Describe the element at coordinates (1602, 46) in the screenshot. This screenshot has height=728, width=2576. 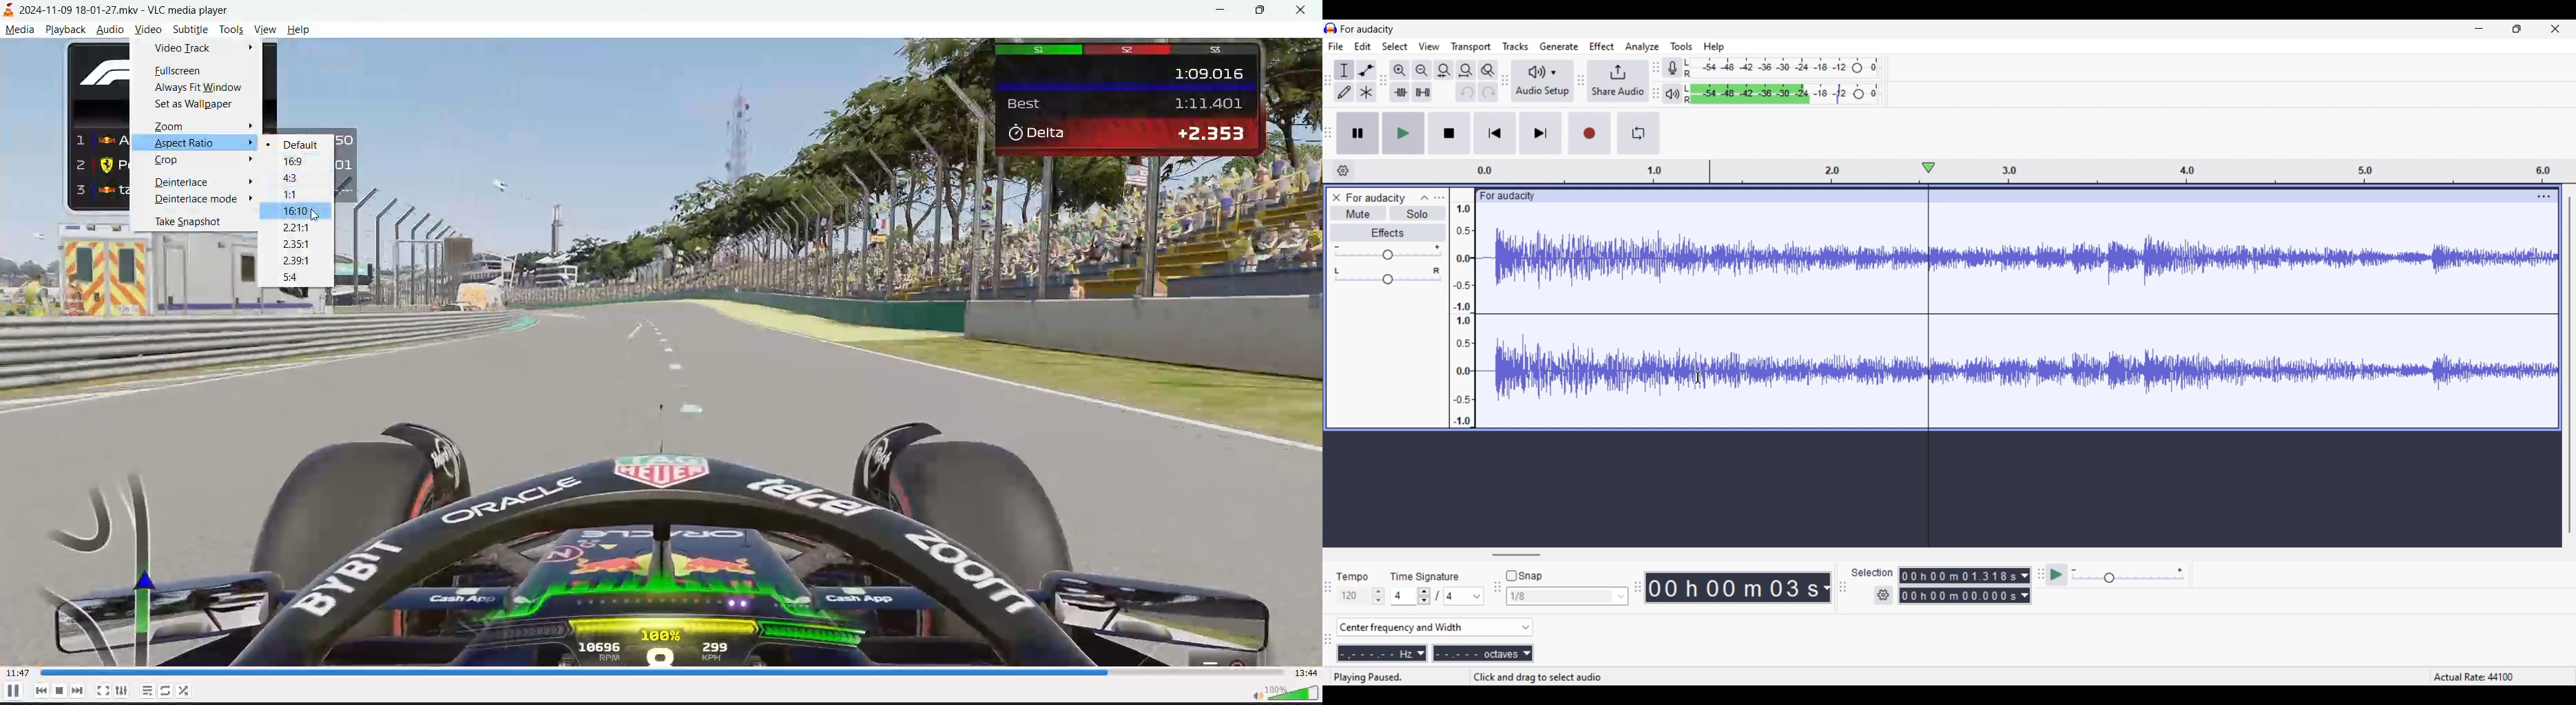
I see `Effect menu` at that location.